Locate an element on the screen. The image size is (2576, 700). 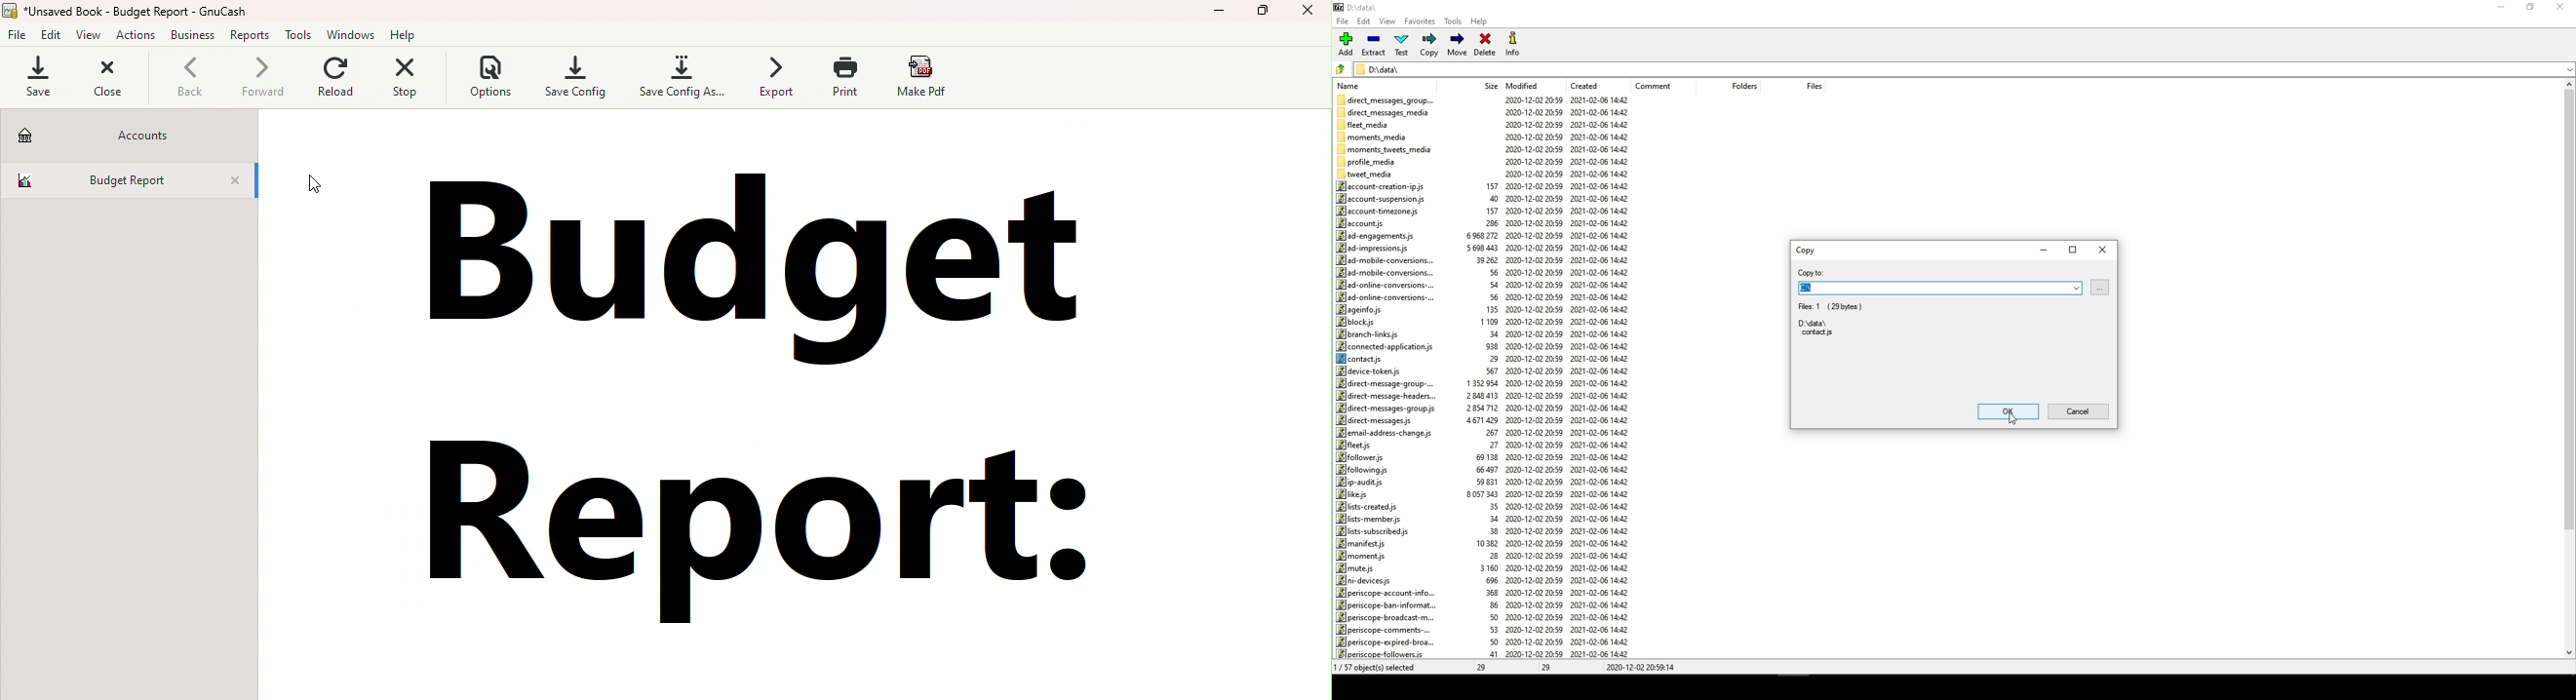
ad-online-conversions is located at coordinates (1386, 285).